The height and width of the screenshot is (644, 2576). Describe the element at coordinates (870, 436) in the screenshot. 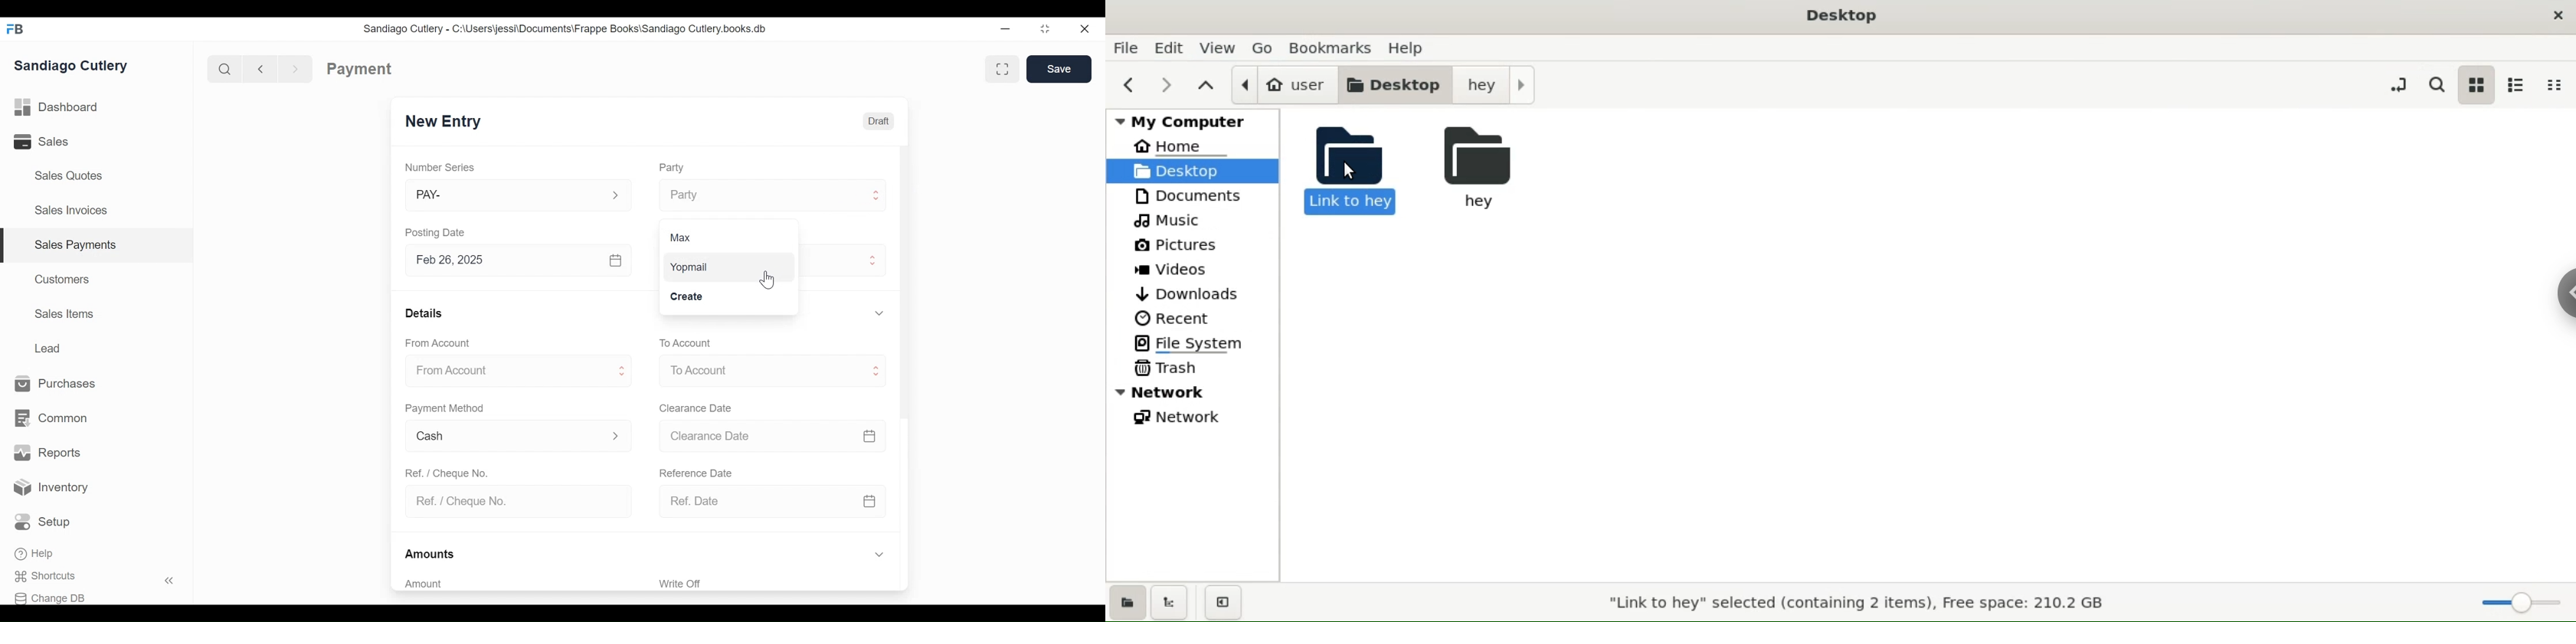

I see `Calendar` at that location.